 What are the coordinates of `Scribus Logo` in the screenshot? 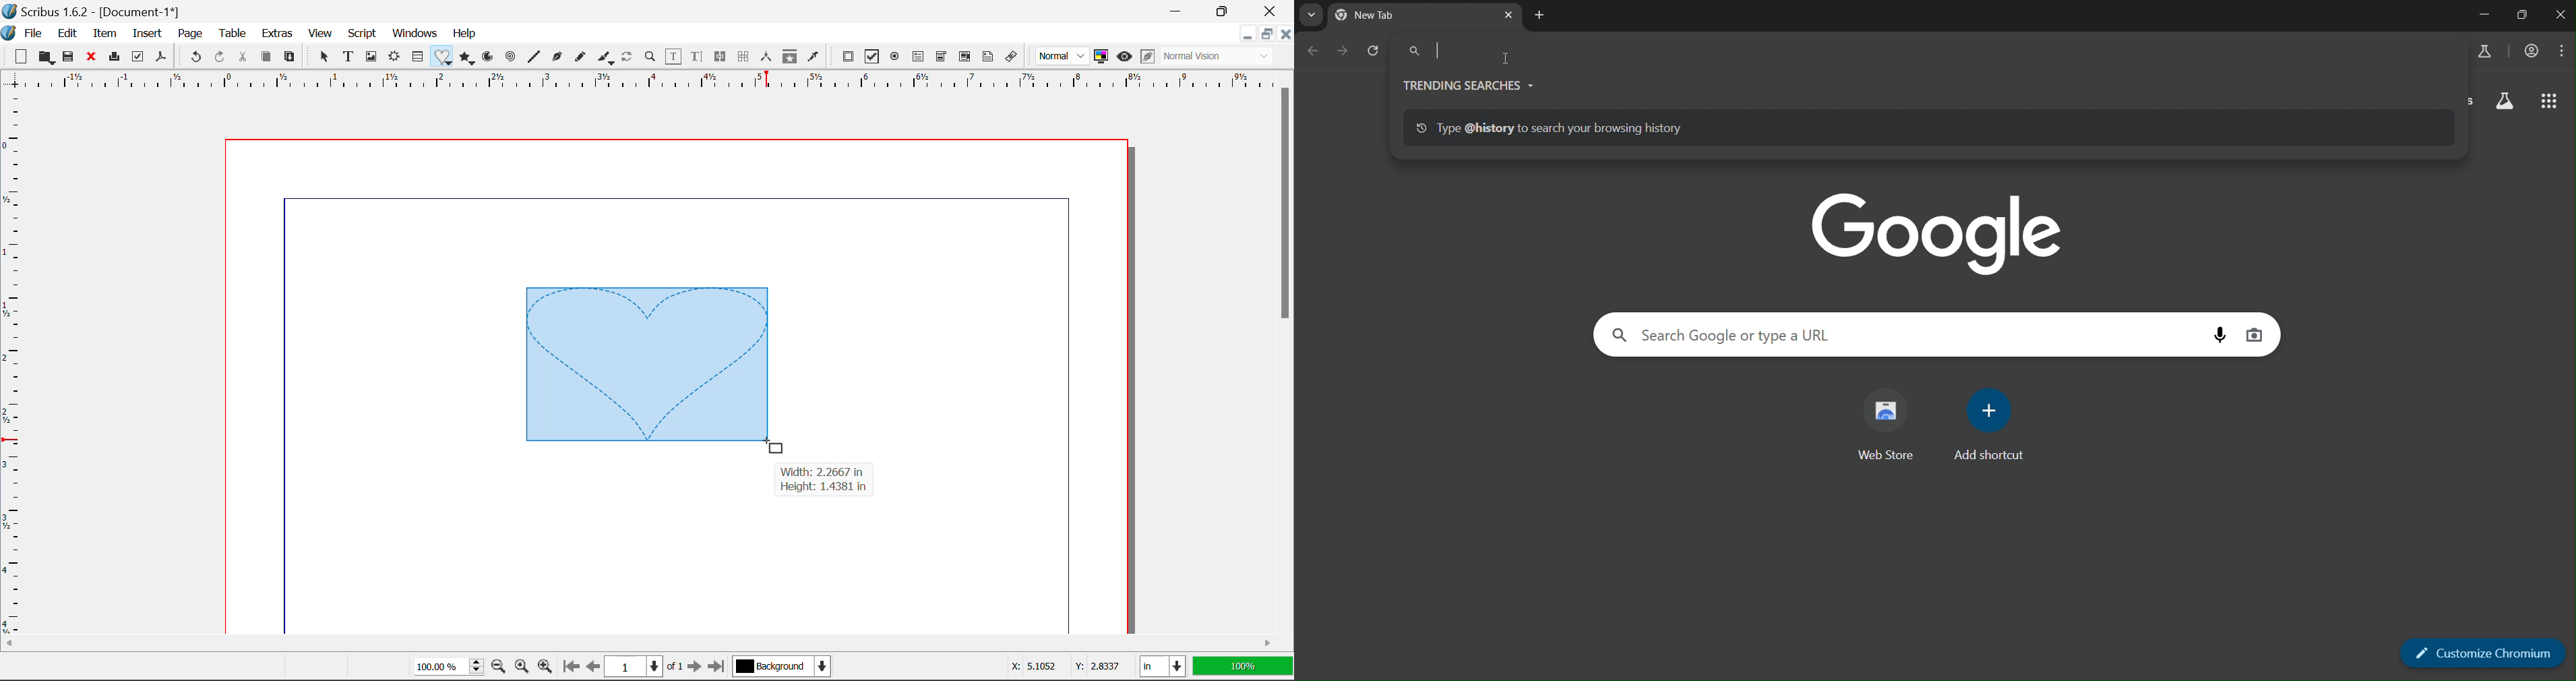 It's located at (8, 34).